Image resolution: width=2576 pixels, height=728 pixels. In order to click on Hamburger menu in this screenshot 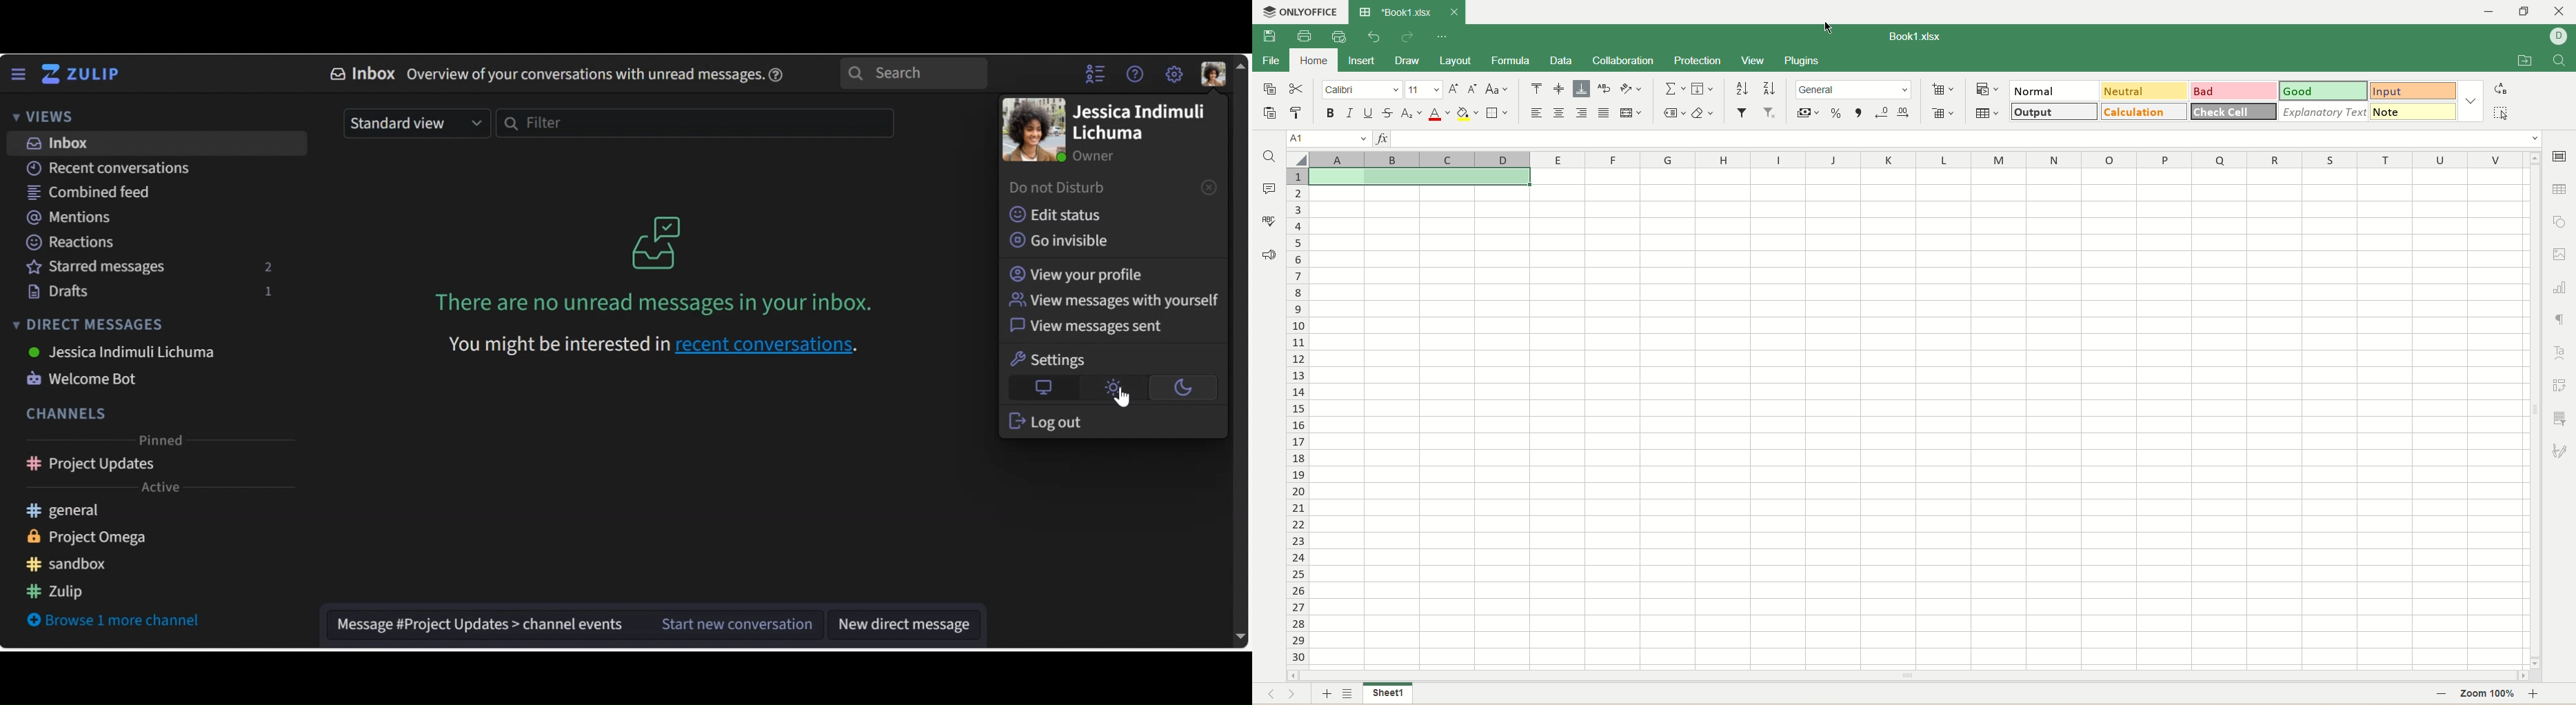, I will do `click(18, 74)`.